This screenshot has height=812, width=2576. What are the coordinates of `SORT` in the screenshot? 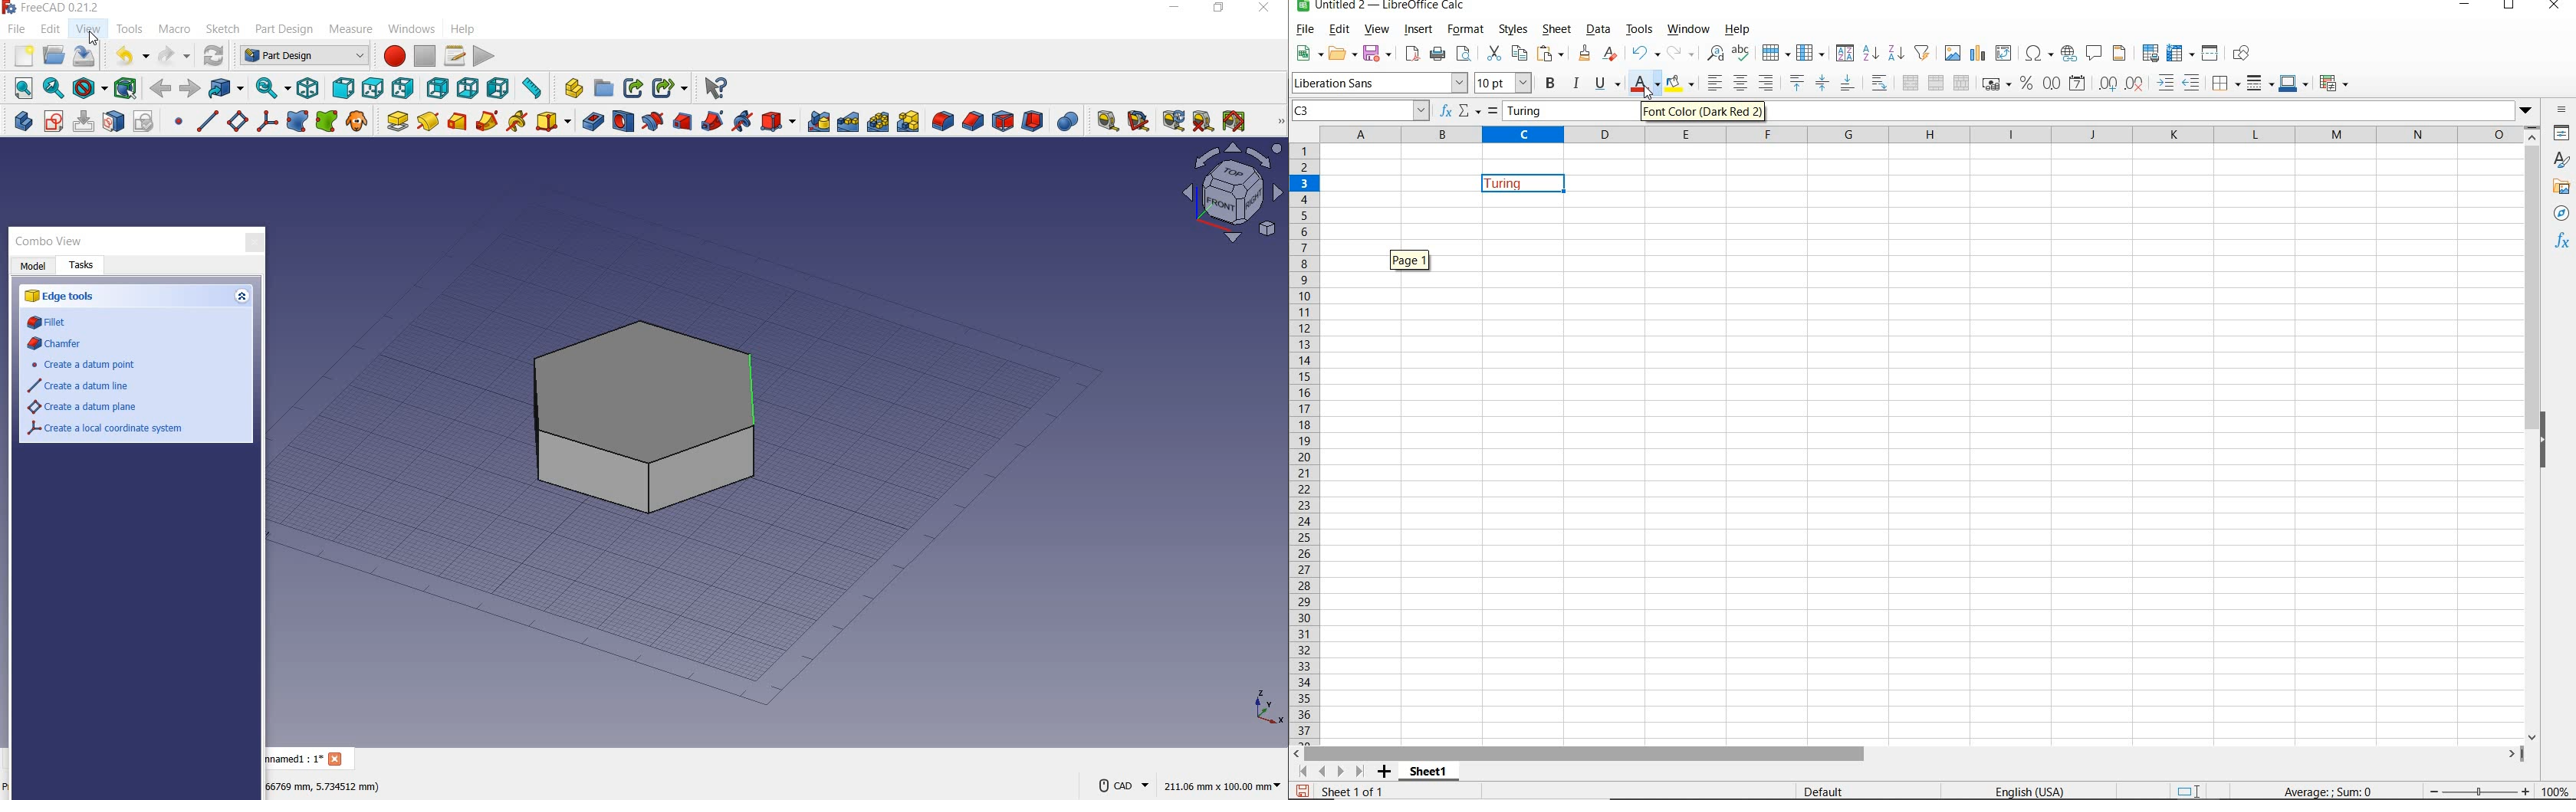 It's located at (1843, 53).